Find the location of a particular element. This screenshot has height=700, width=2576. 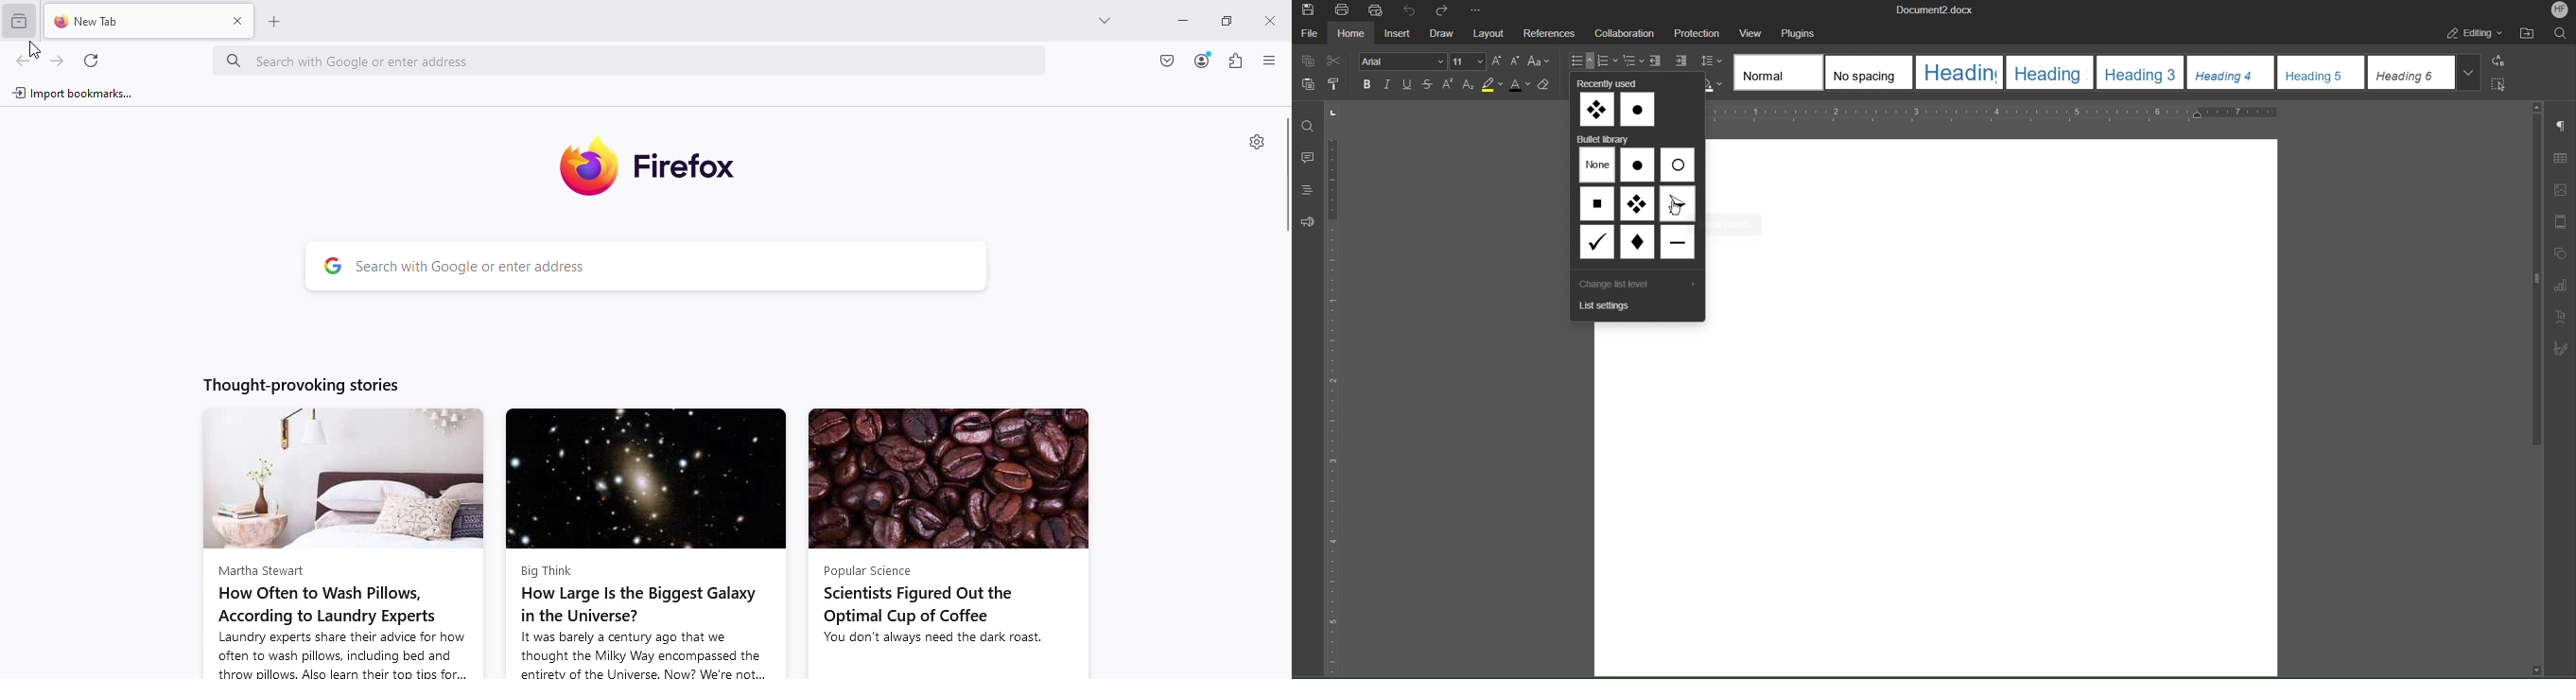

Nested List is located at coordinates (1634, 60).